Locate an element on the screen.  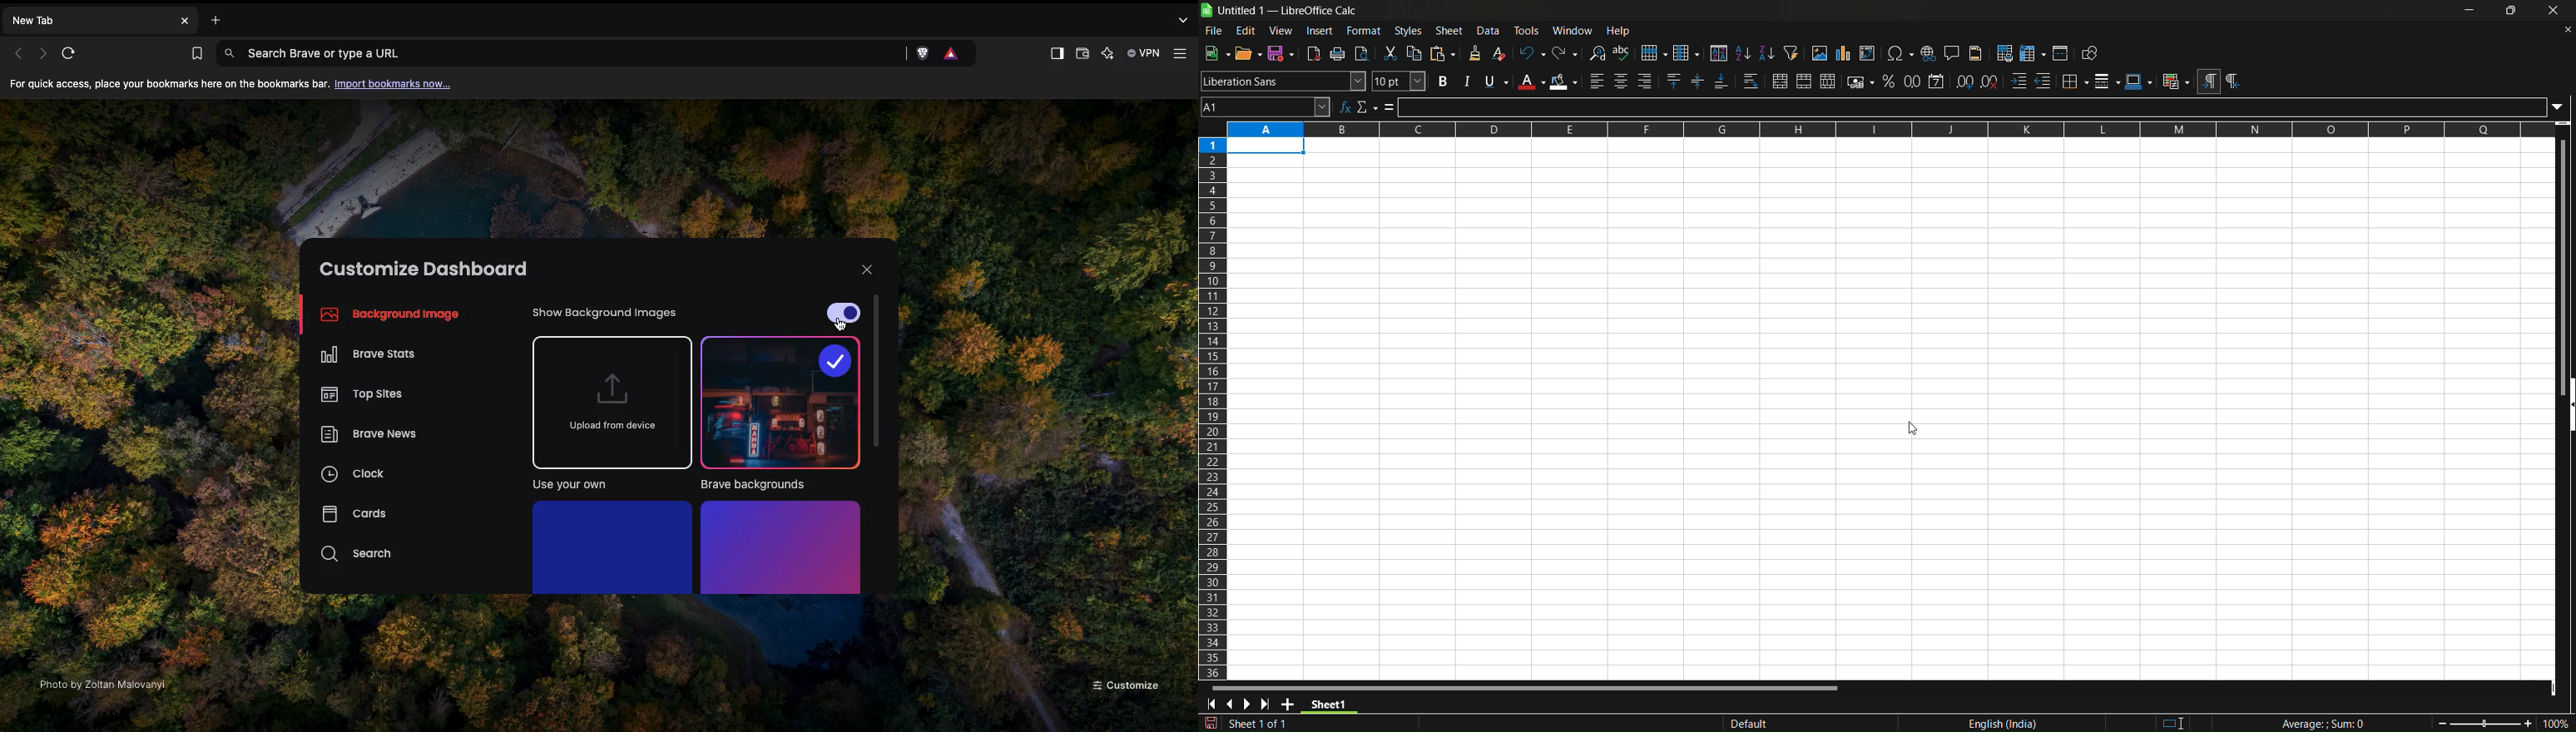
italic is located at coordinates (1466, 81).